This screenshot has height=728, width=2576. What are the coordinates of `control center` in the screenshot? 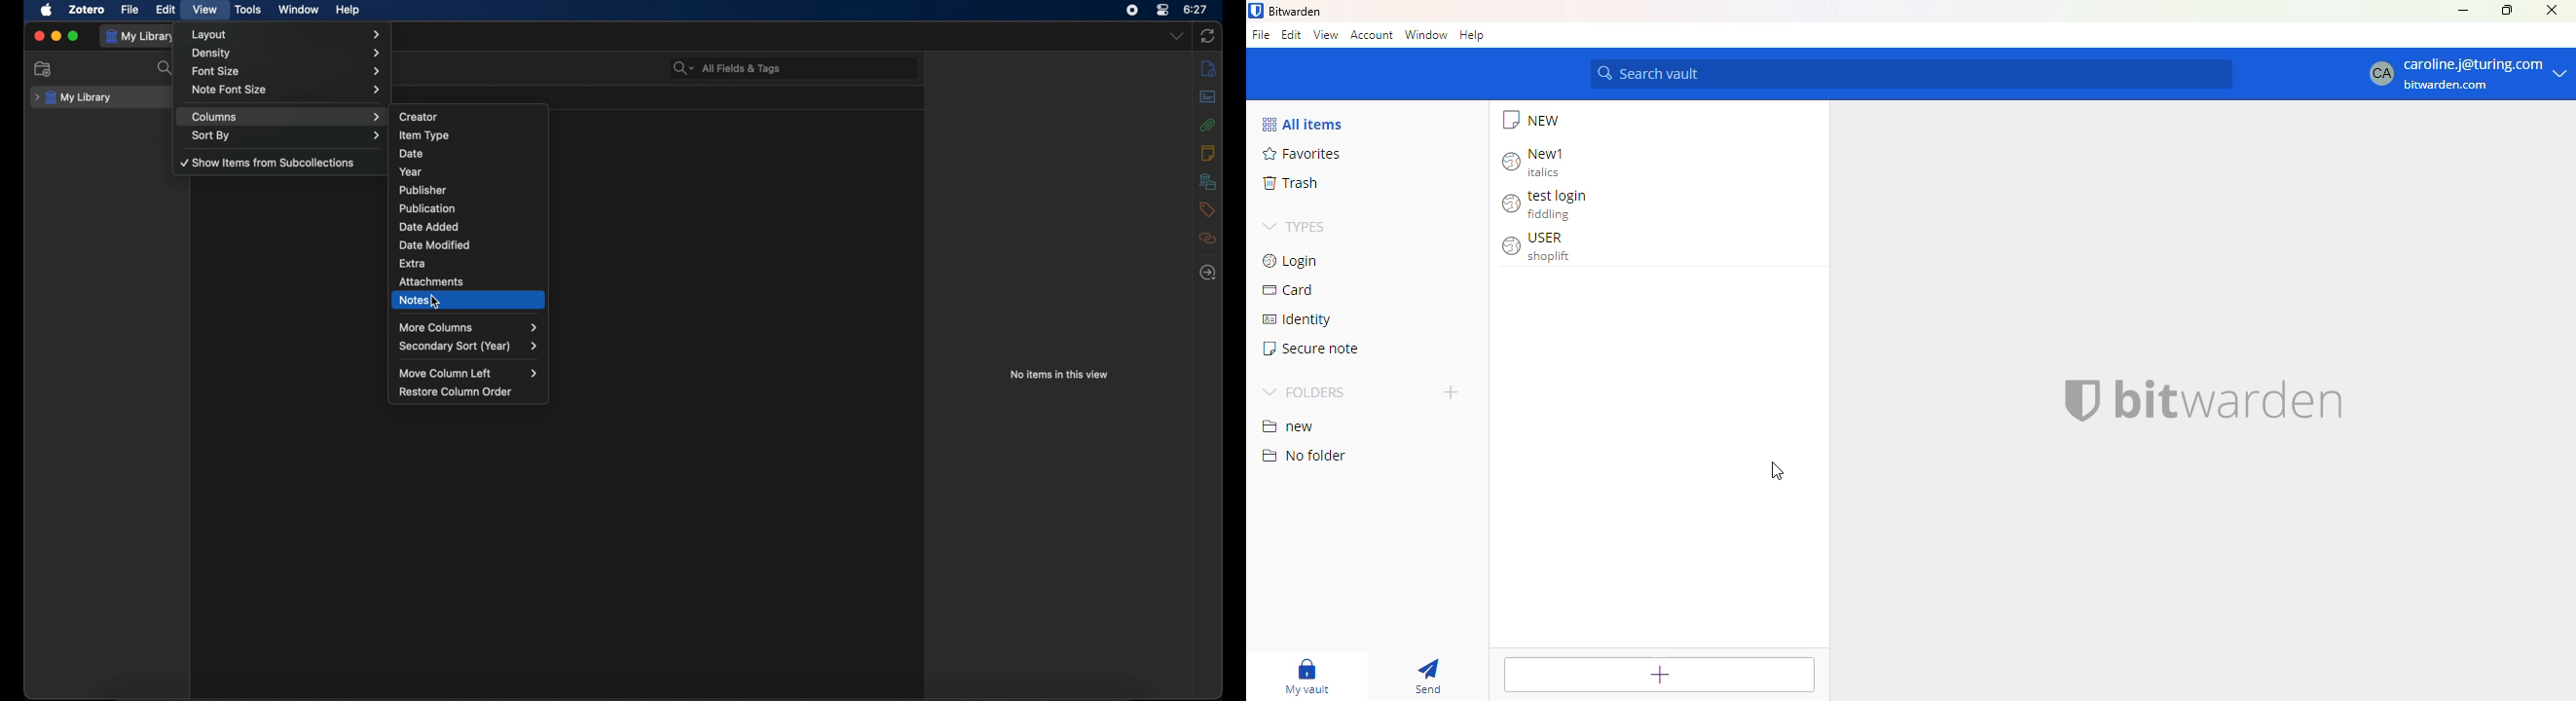 It's located at (1163, 10).